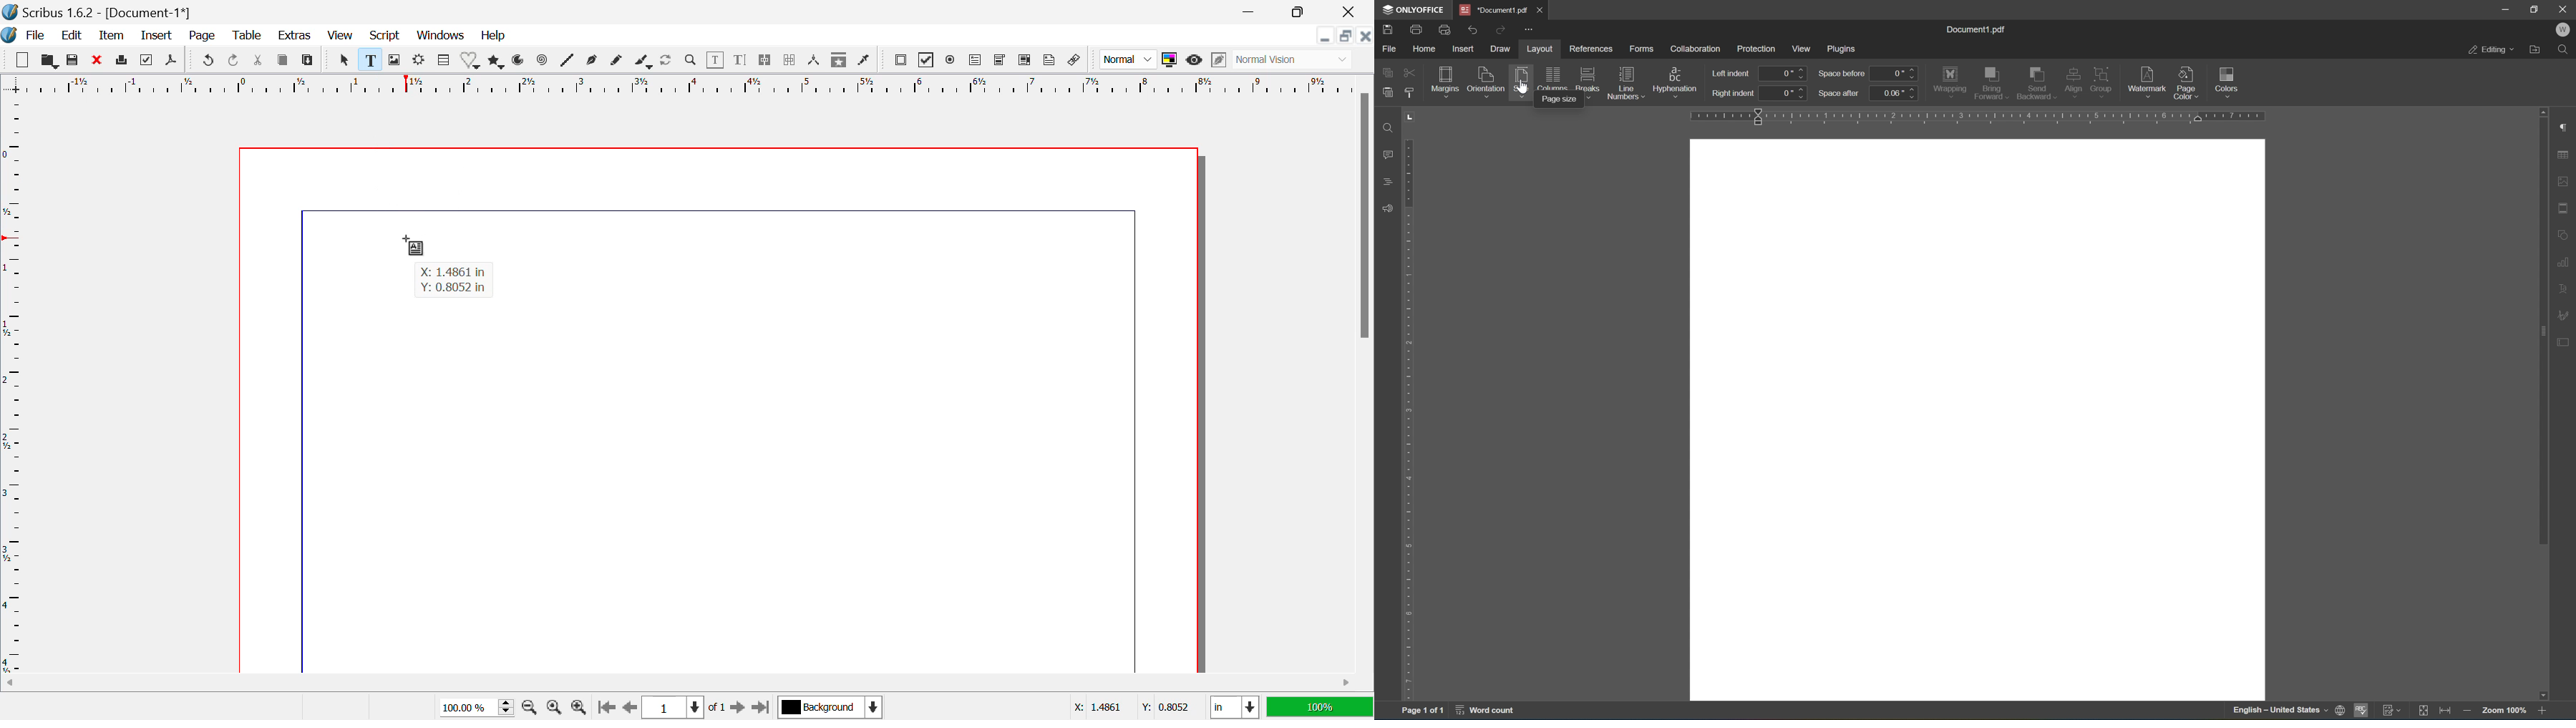  I want to click on Cut, so click(258, 60).